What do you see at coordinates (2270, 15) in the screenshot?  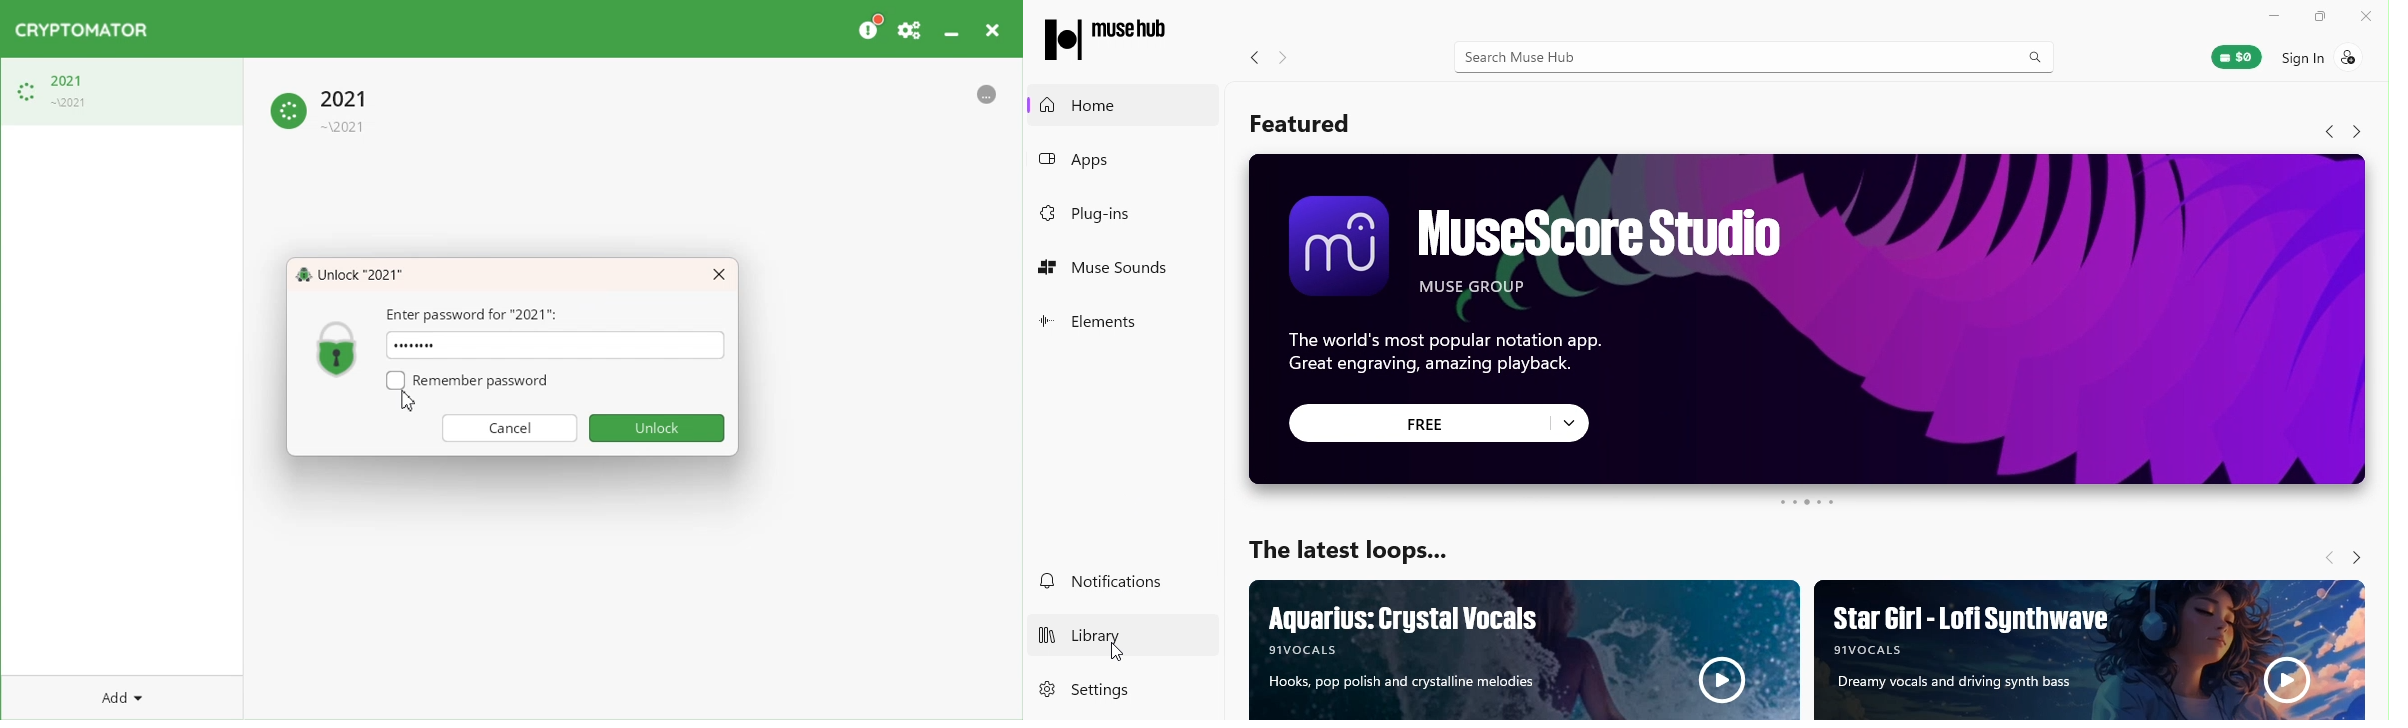 I see `Minimize` at bounding box center [2270, 15].